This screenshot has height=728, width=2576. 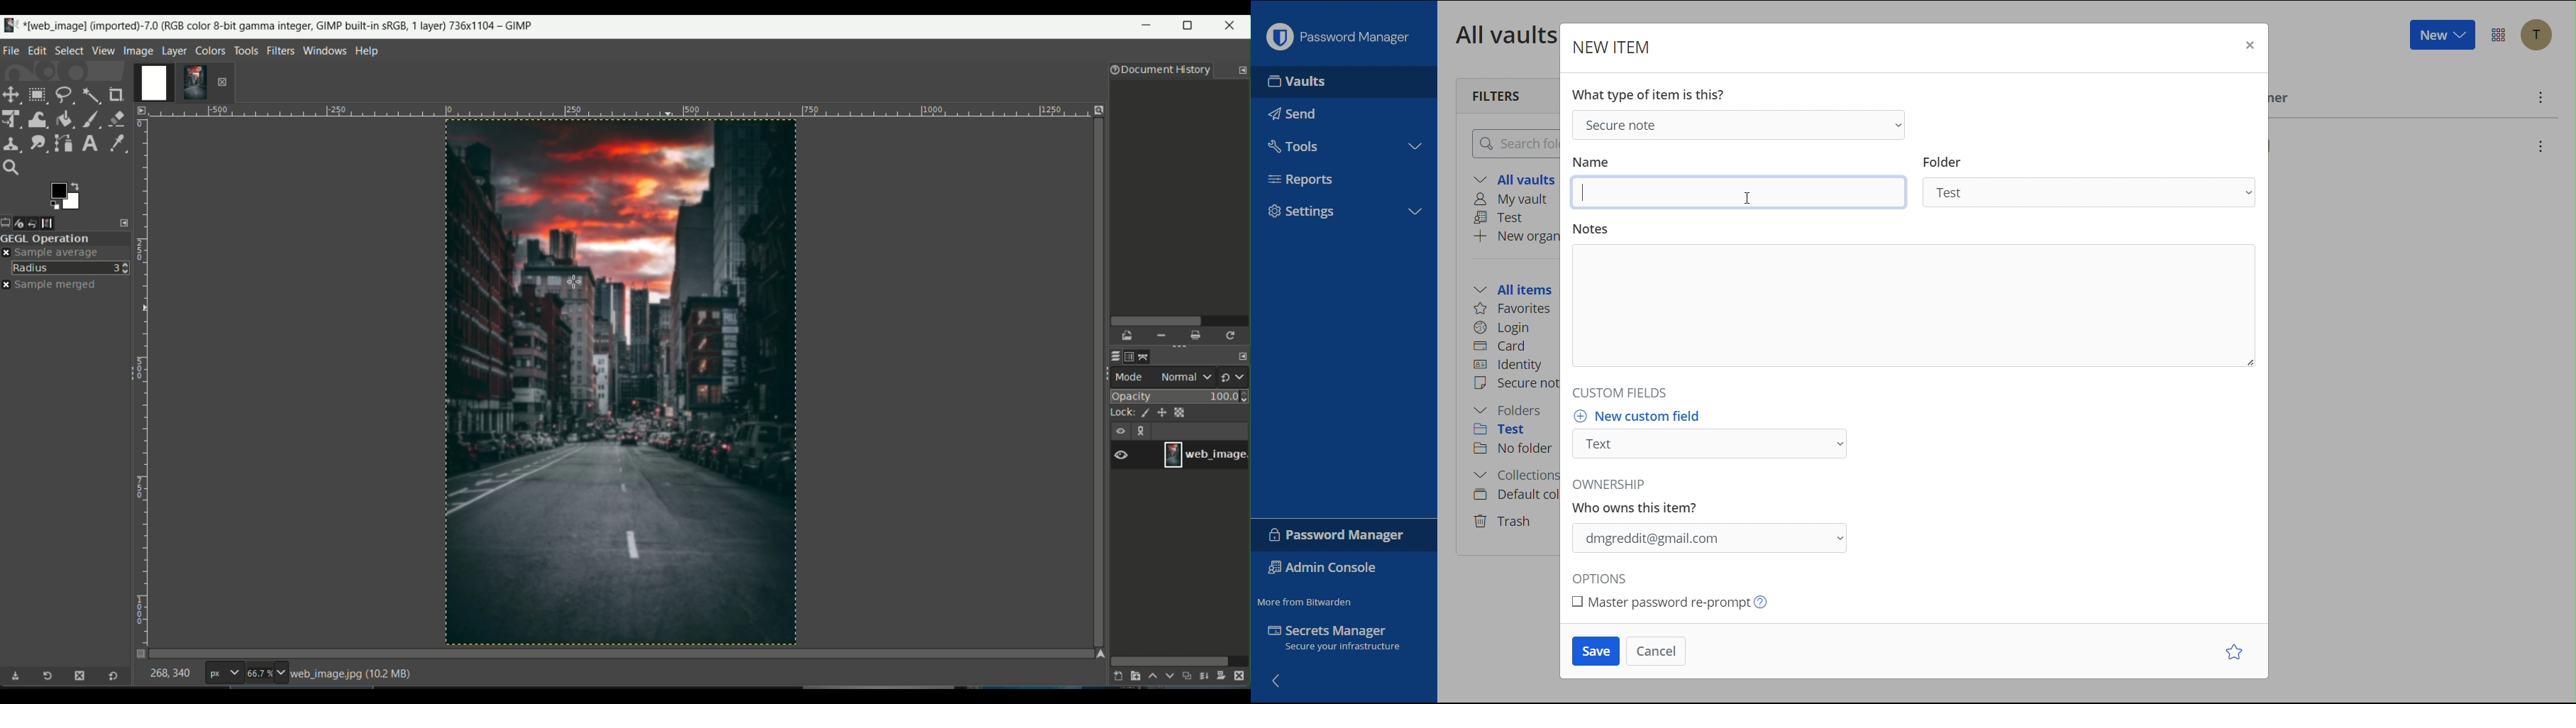 What do you see at coordinates (141, 374) in the screenshot?
I see `length measuring layer` at bounding box center [141, 374].